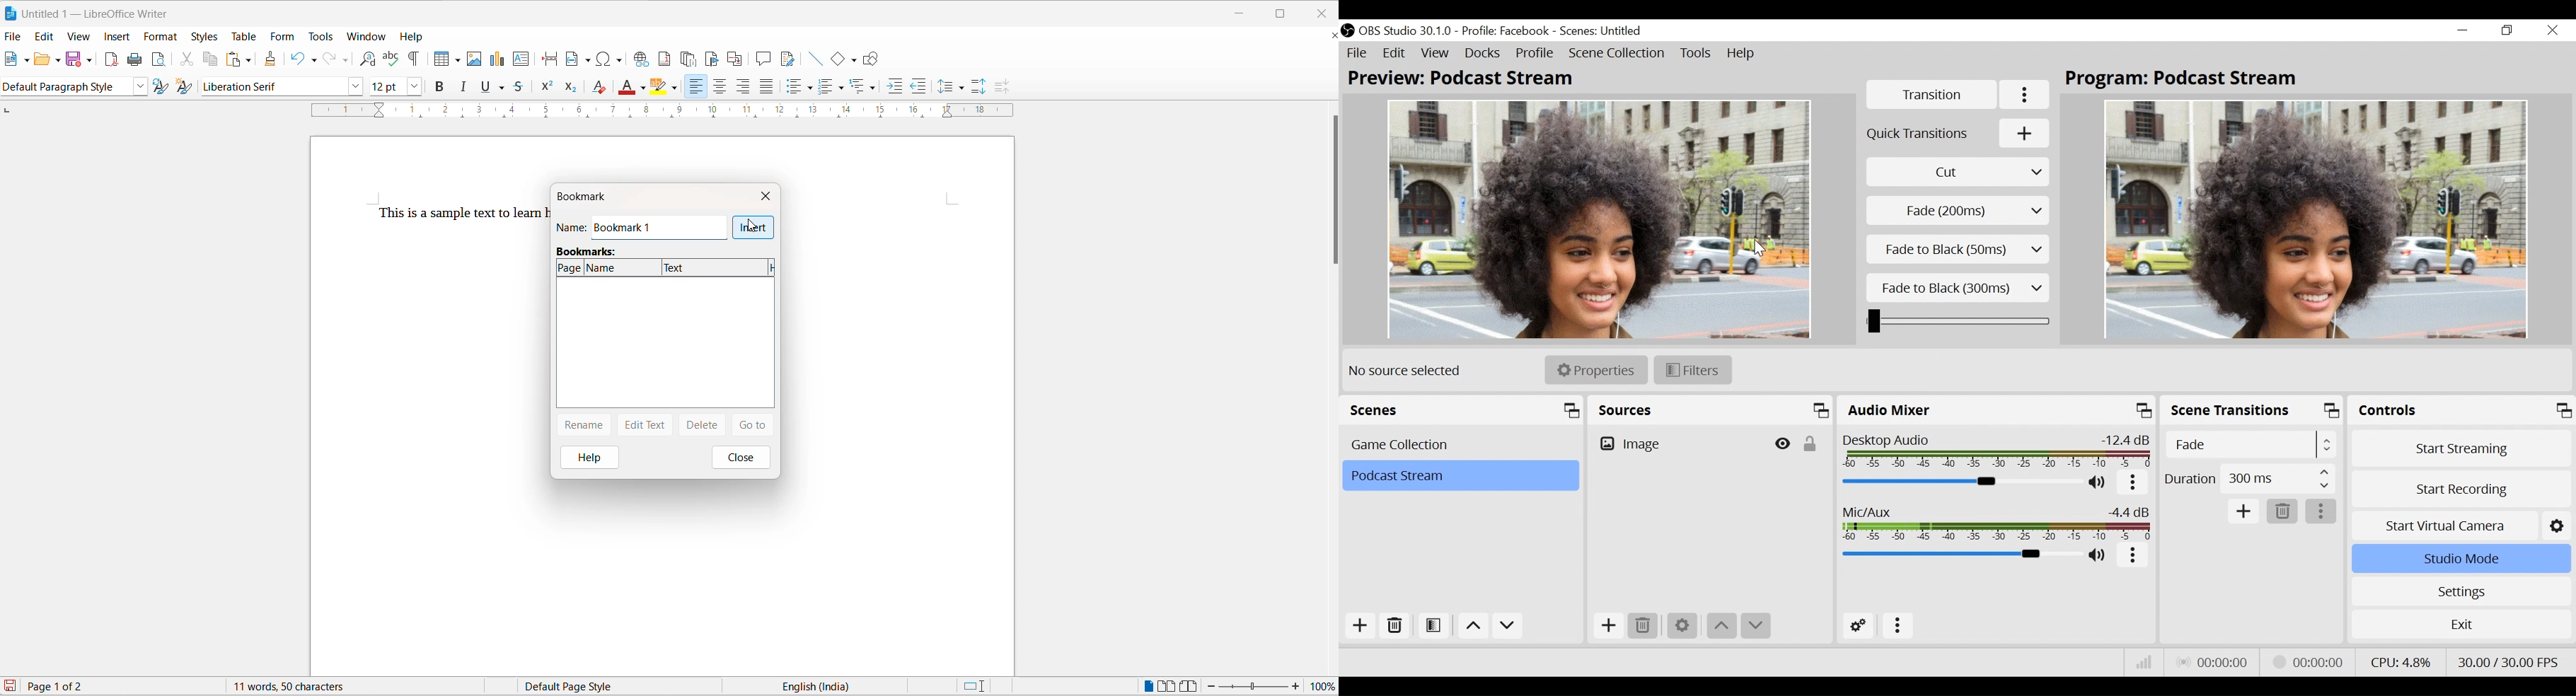 This screenshot has width=2576, height=700. What do you see at coordinates (1959, 211) in the screenshot?
I see `Select Scene Transition` at bounding box center [1959, 211].